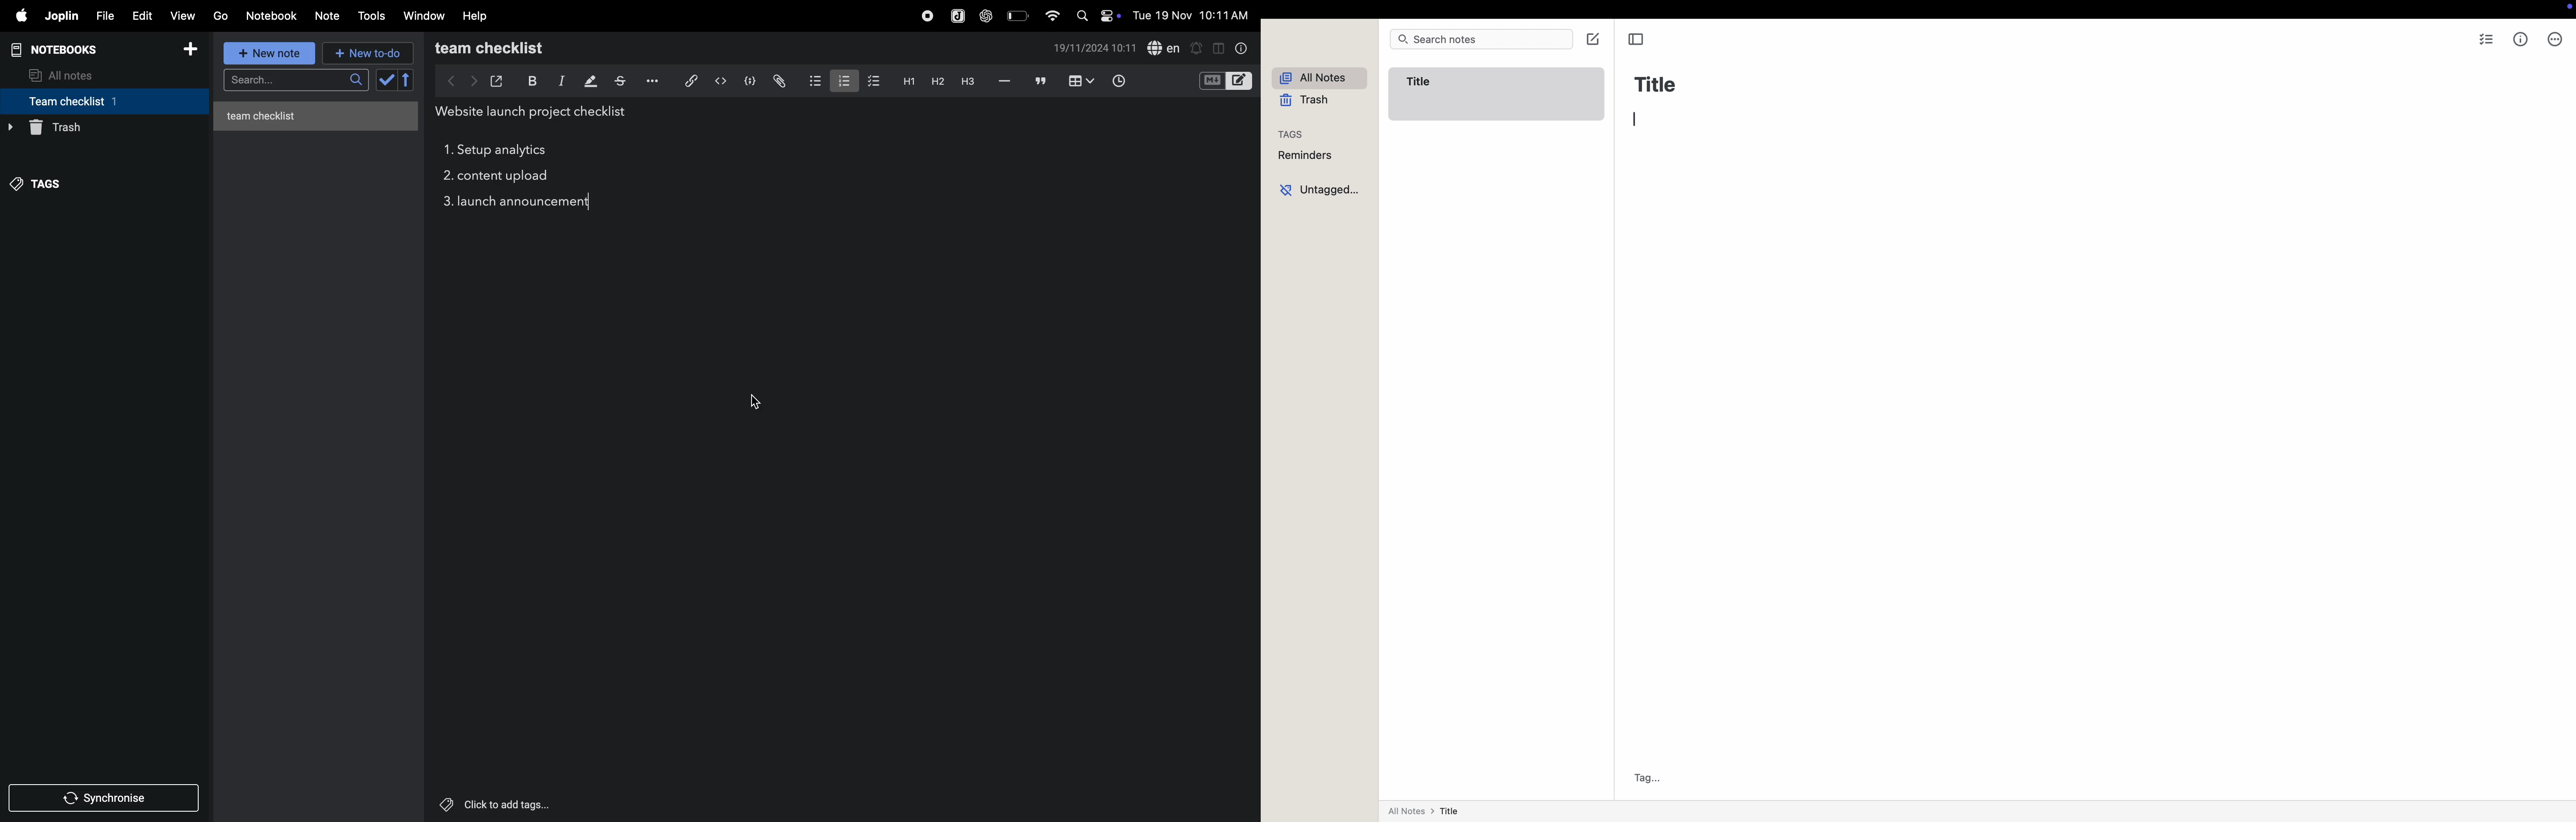 The height and width of the screenshot is (840, 2576). What do you see at coordinates (935, 81) in the screenshot?
I see `heading 2` at bounding box center [935, 81].